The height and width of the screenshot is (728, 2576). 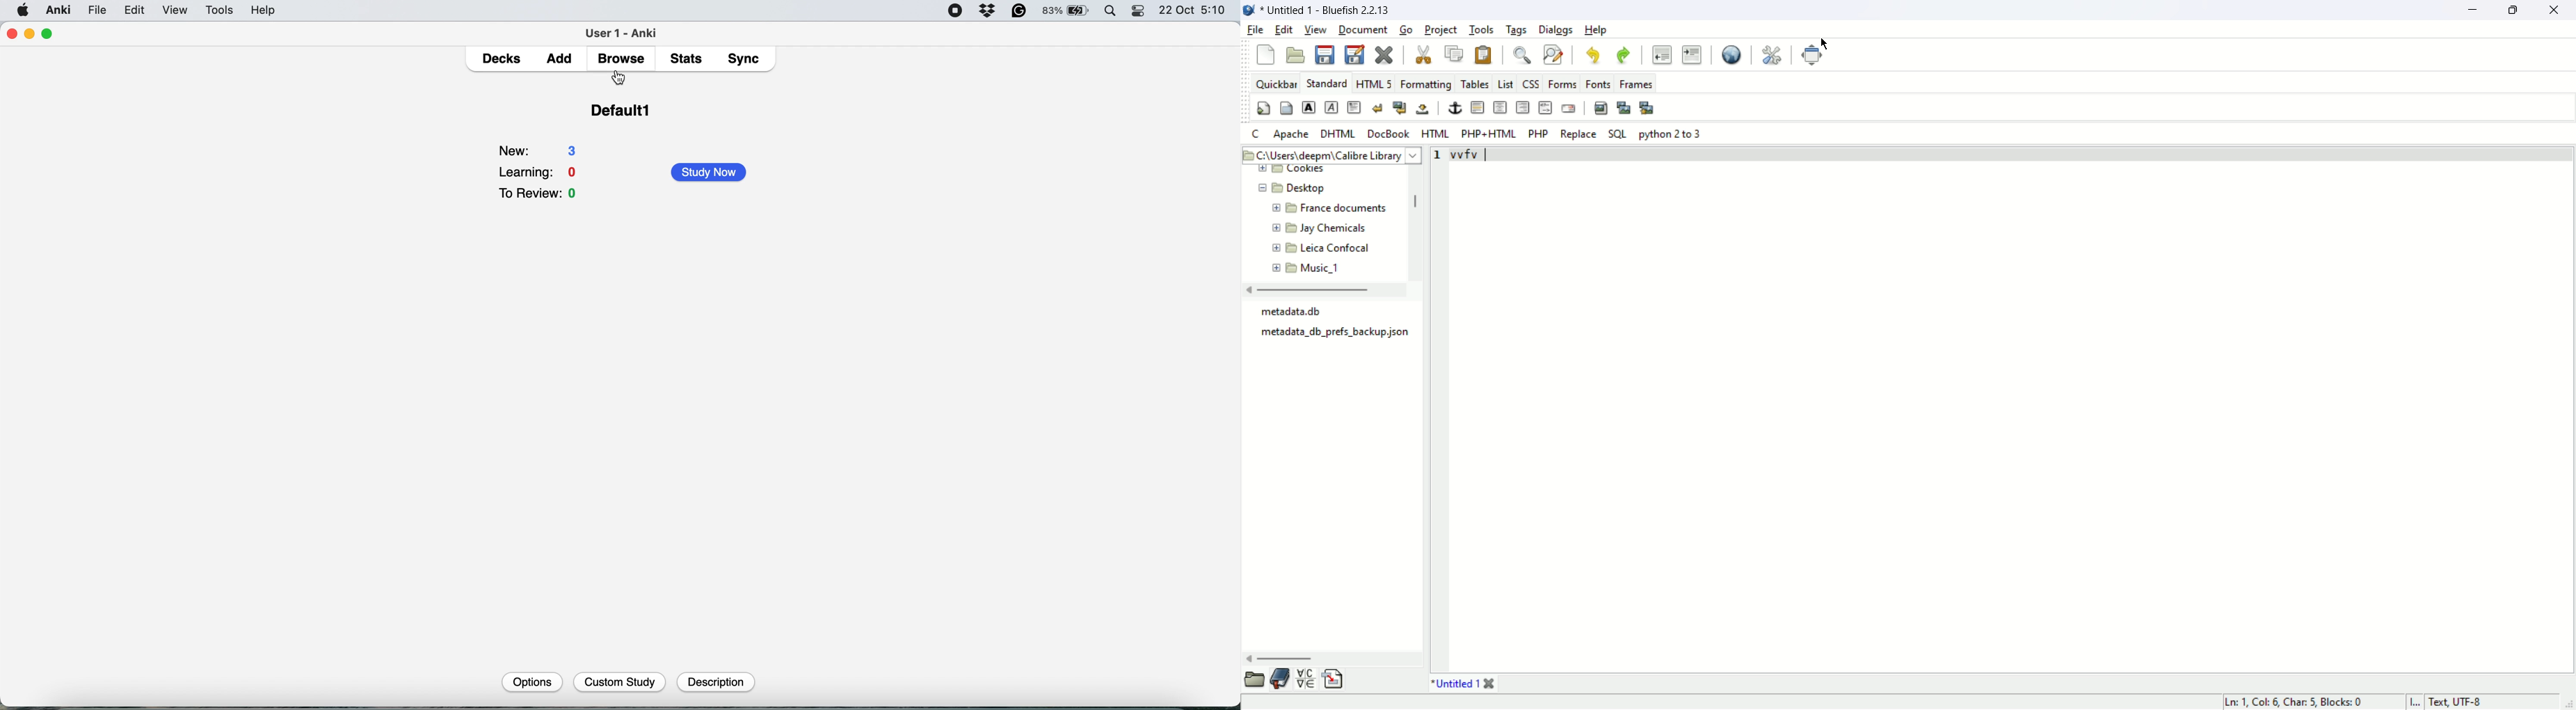 I want to click on body, so click(x=1286, y=109).